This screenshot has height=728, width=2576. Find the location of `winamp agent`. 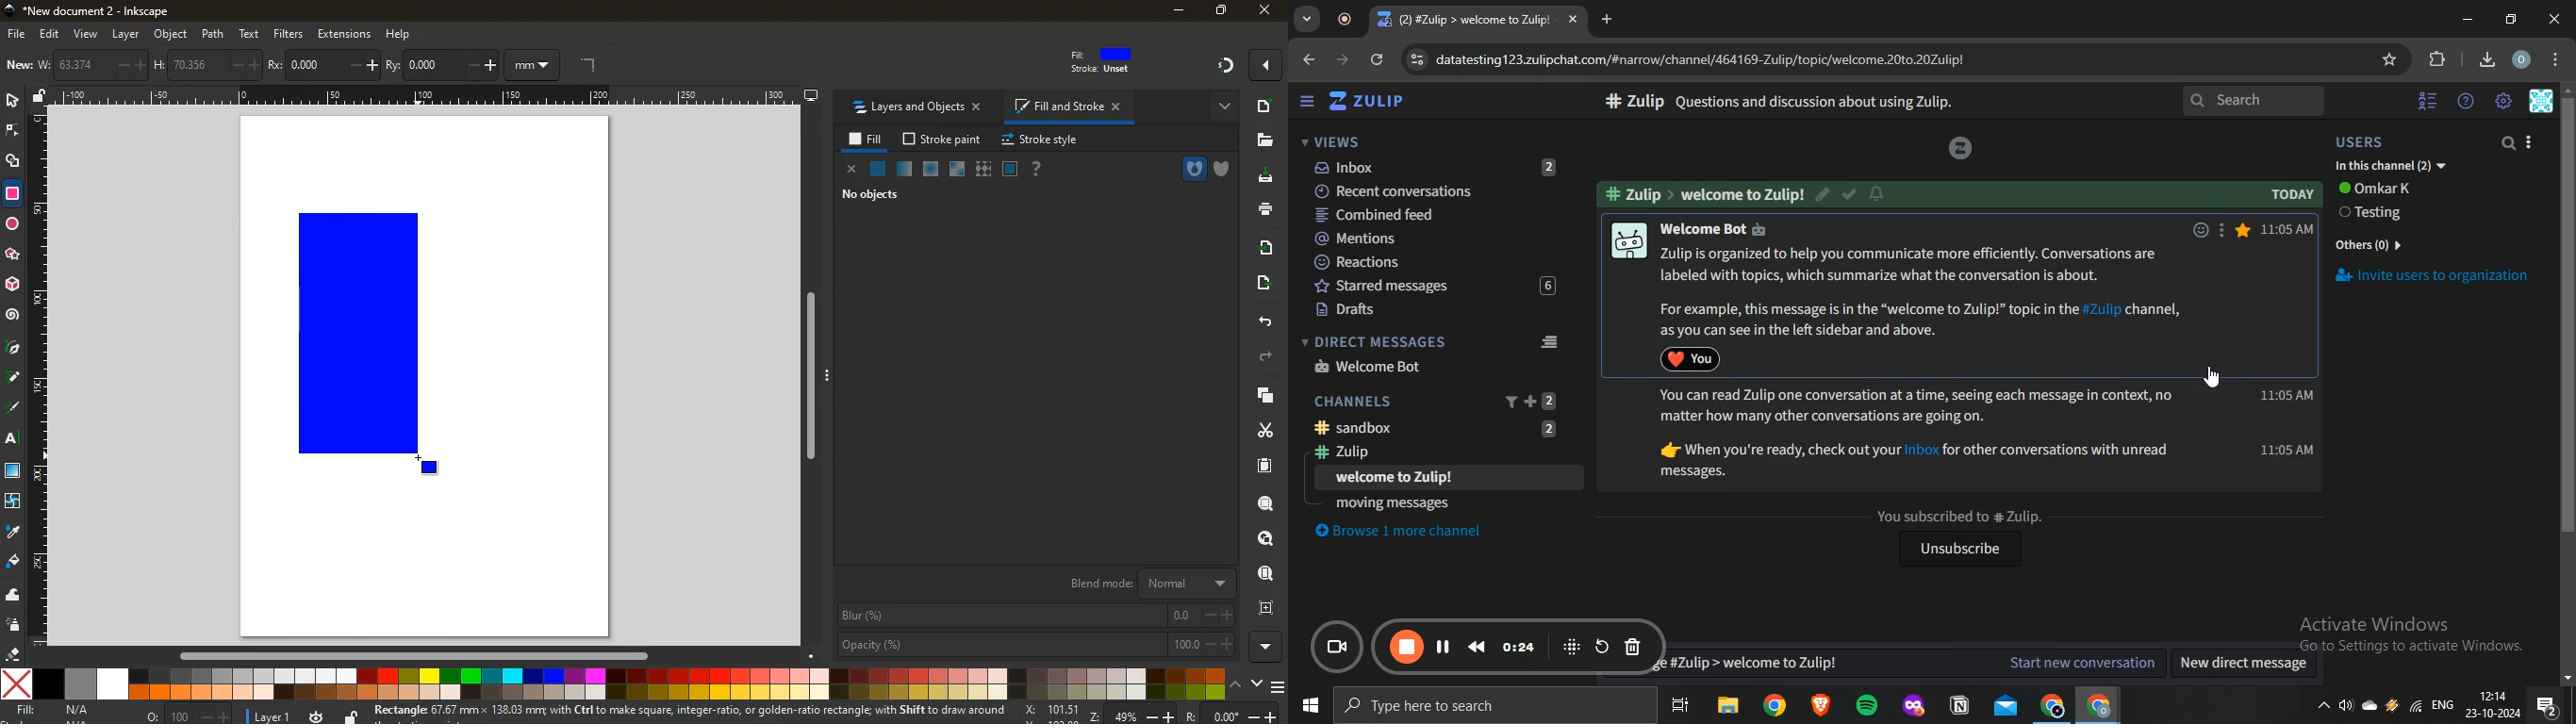

winamp agent is located at coordinates (2392, 710).